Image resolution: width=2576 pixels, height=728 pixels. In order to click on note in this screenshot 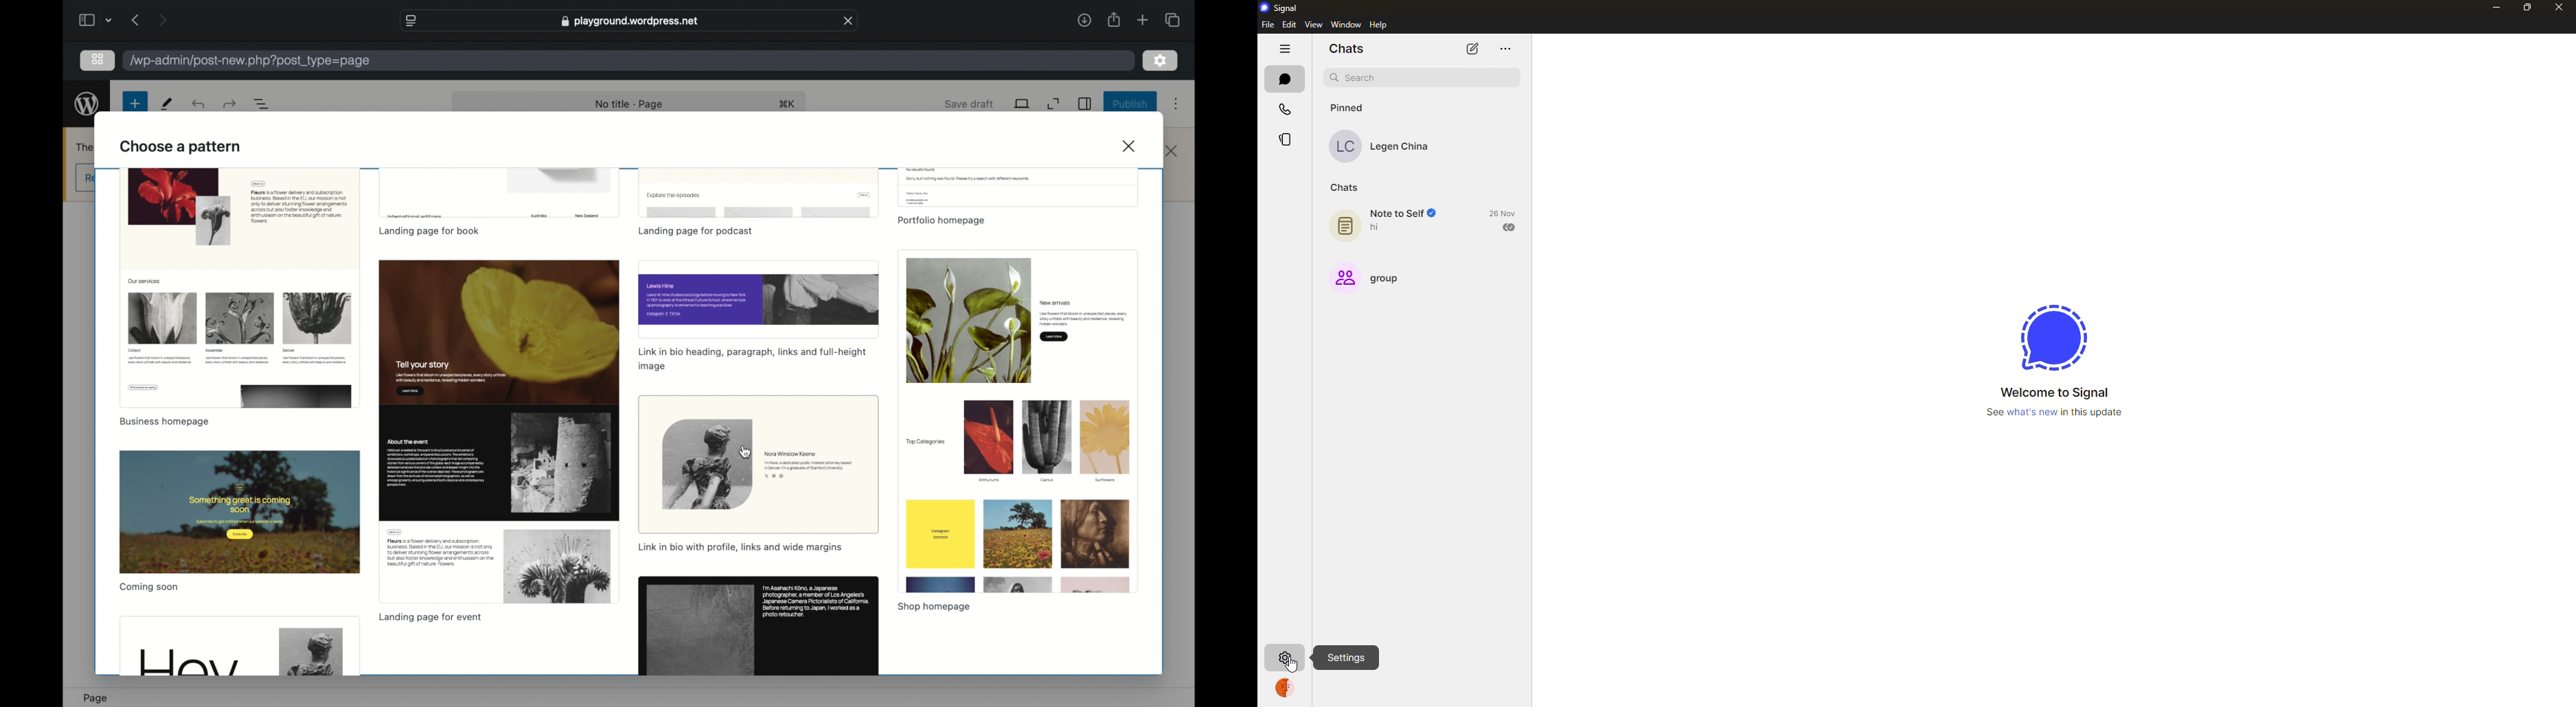, I will do `click(1346, 223)`.